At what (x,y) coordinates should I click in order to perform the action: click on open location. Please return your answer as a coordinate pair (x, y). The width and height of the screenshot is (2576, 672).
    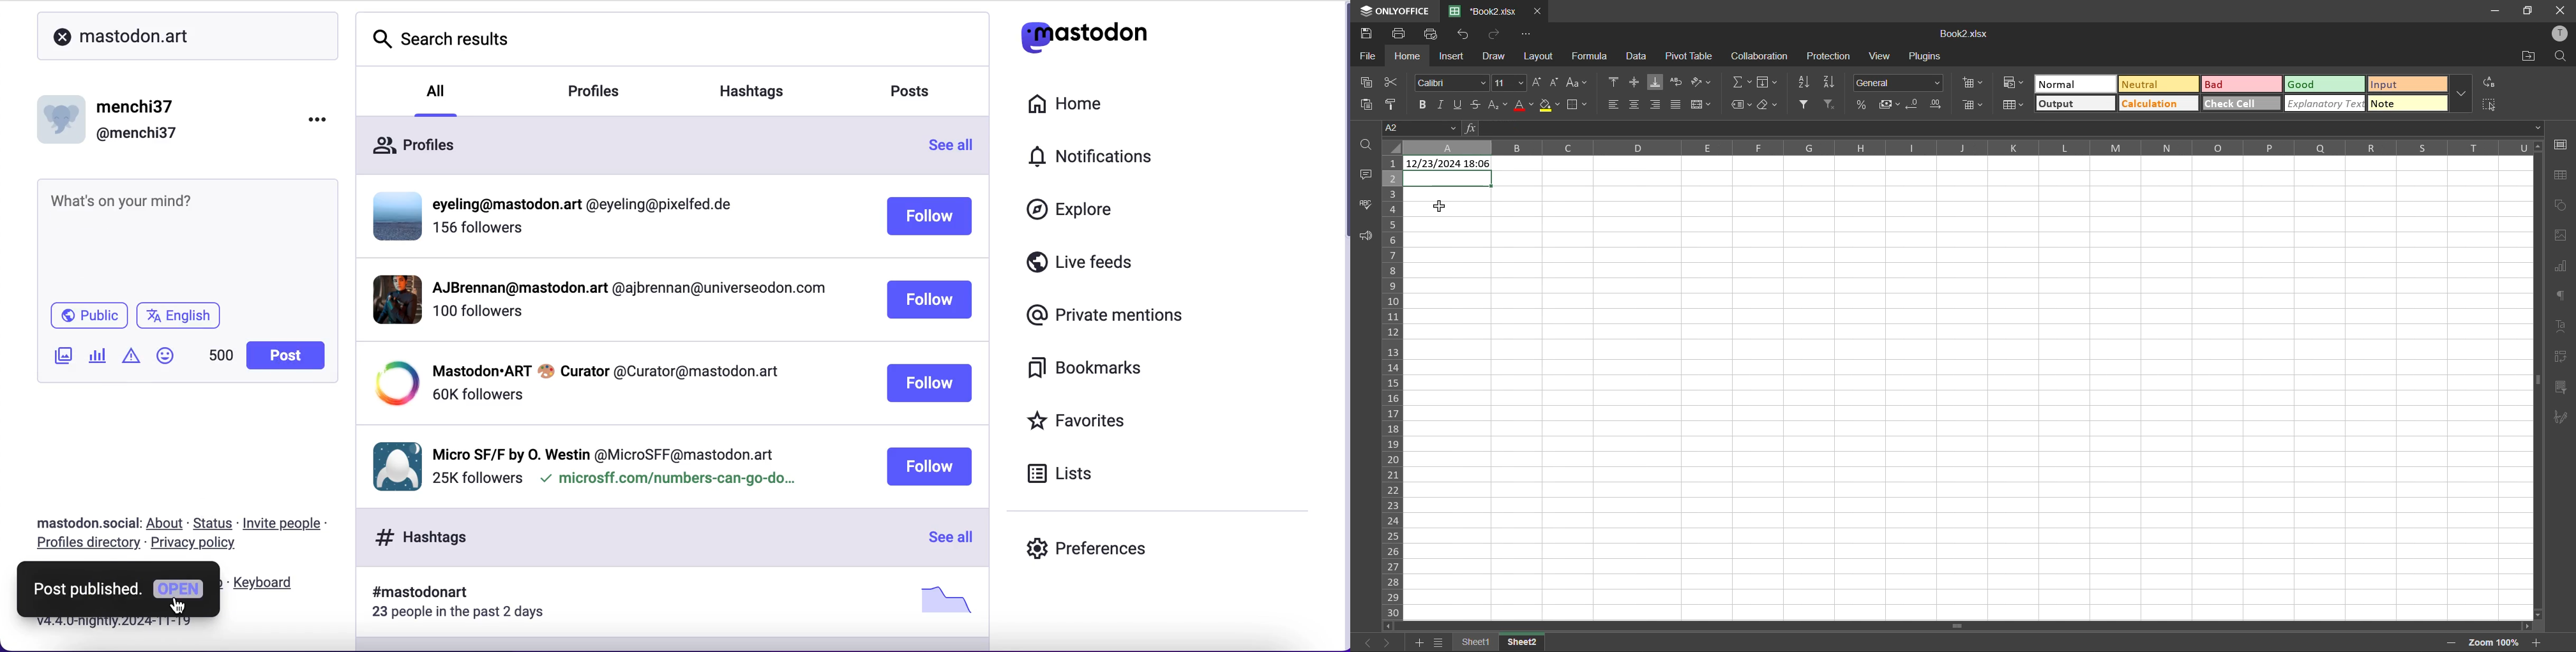
    Looking at the image, I should click on (2525, 57).